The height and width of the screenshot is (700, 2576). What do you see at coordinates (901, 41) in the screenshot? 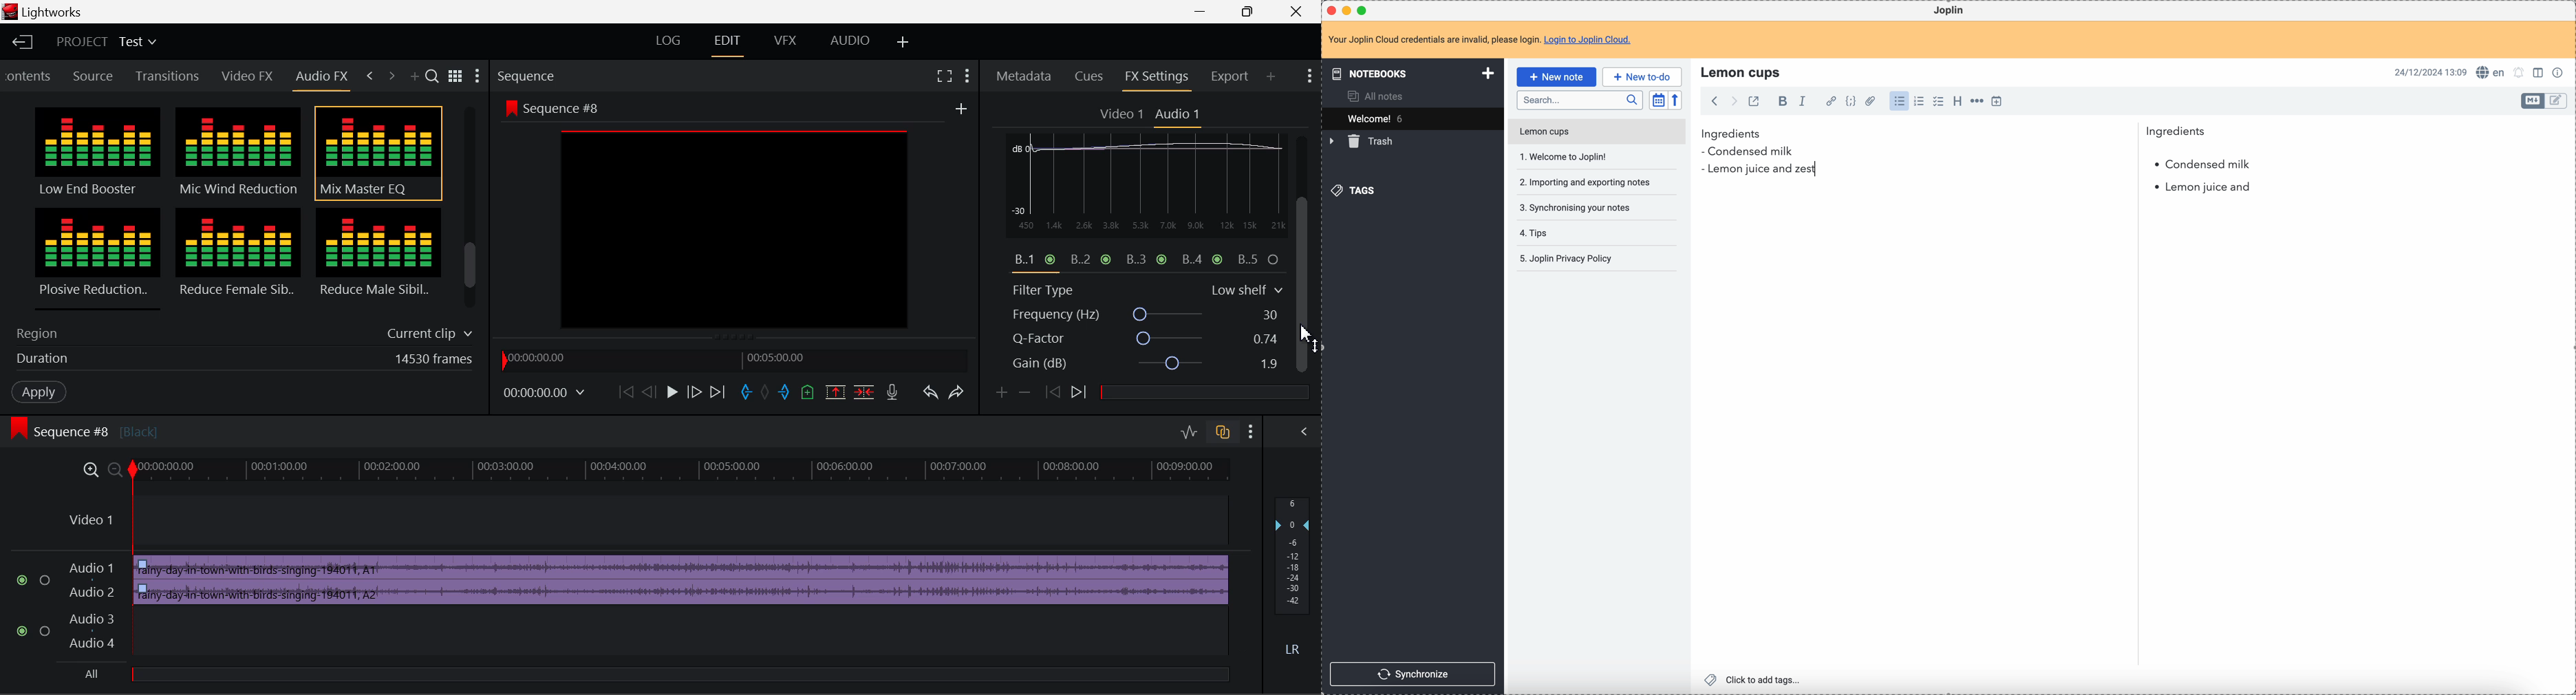
I see `Add Layout` at bounding box center [901, 41].